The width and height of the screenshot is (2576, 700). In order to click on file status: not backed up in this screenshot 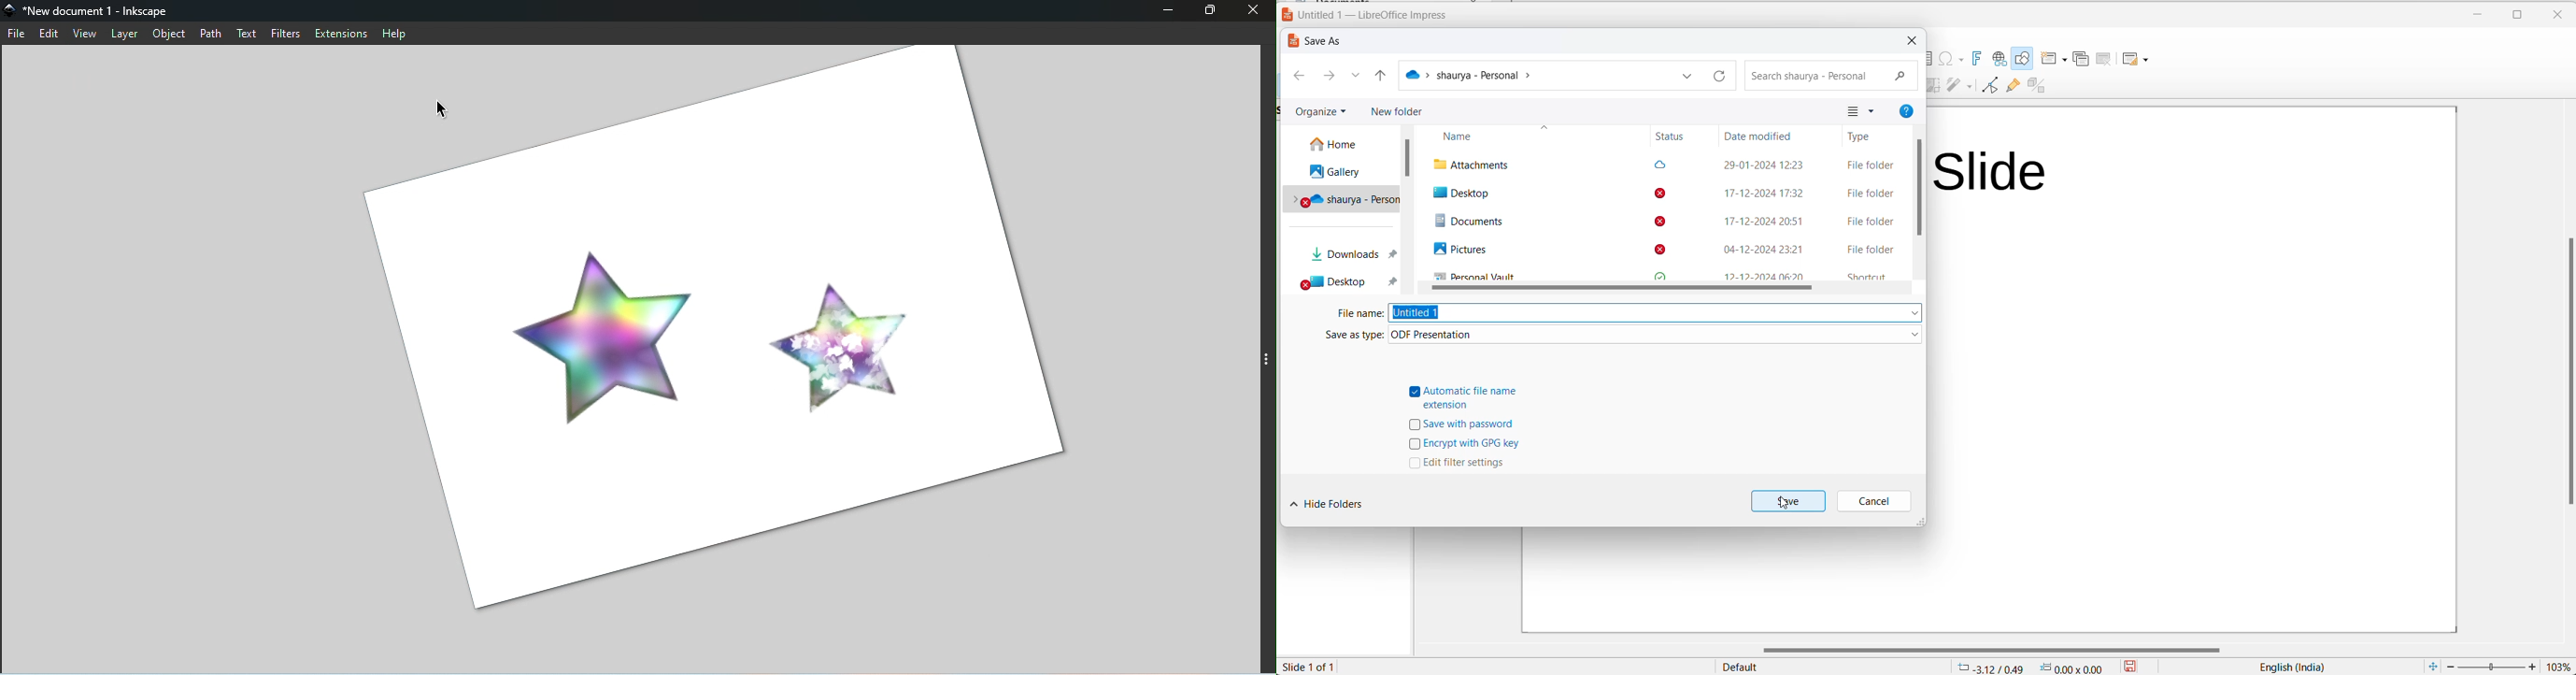, I will do `click(1662, 221)`.